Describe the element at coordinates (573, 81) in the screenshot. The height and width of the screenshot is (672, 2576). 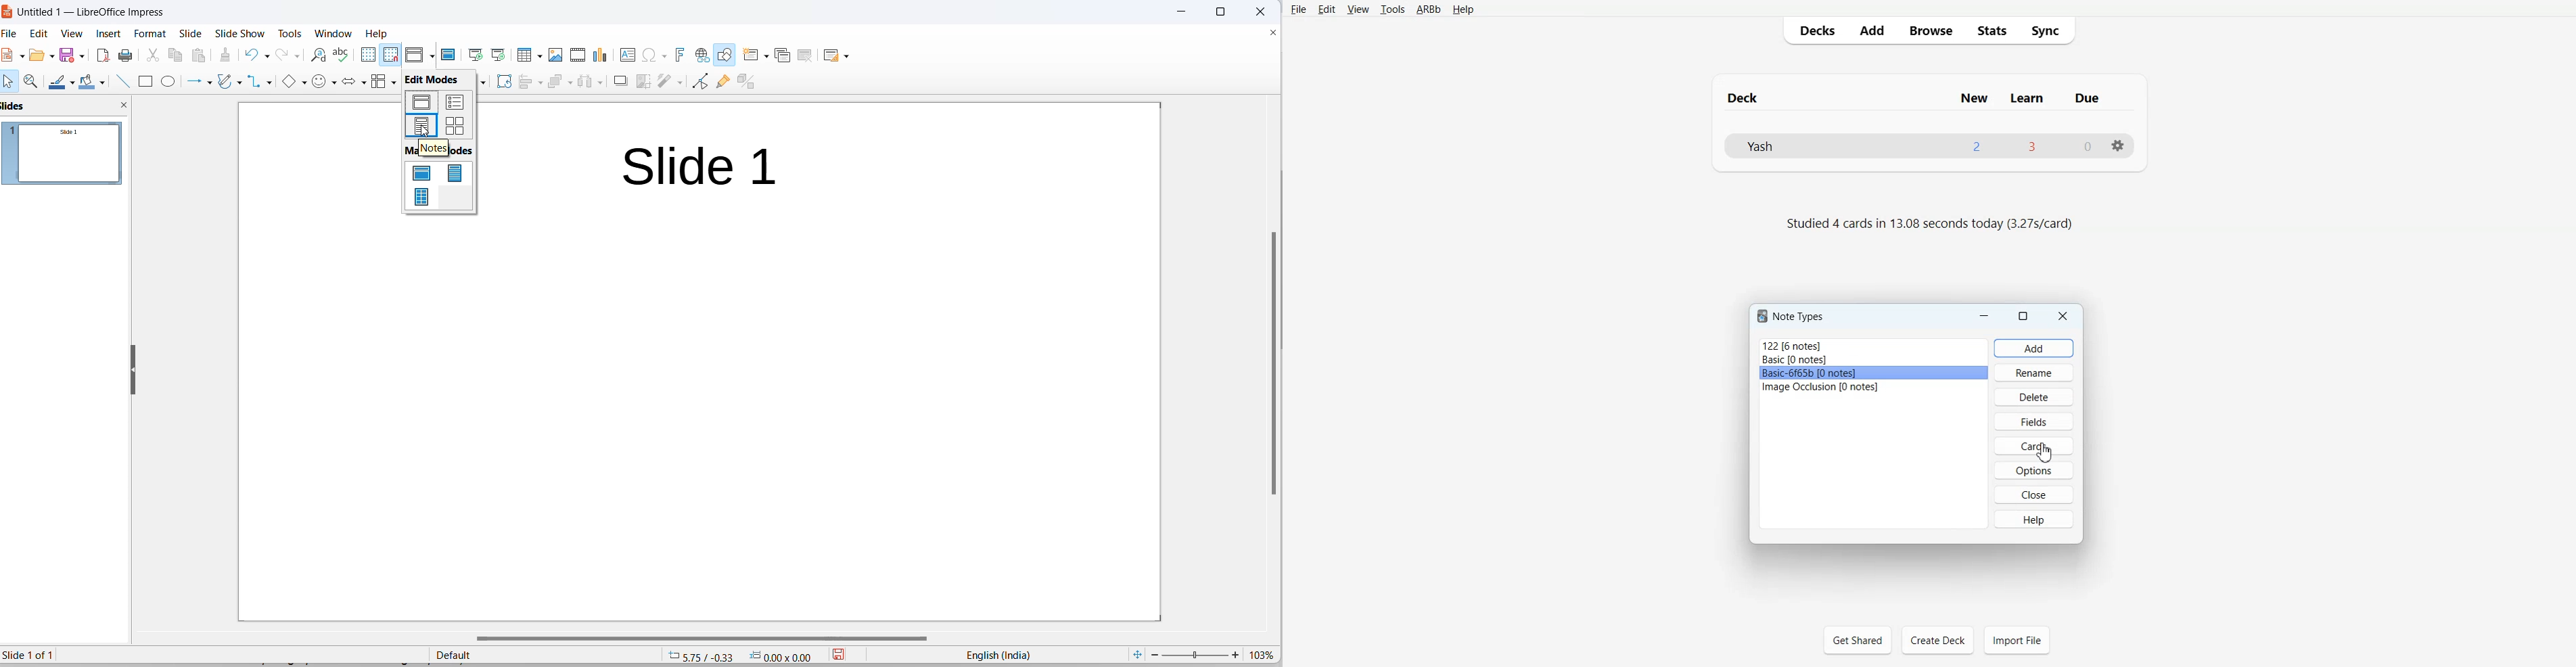
I see `arrange options` at that location.